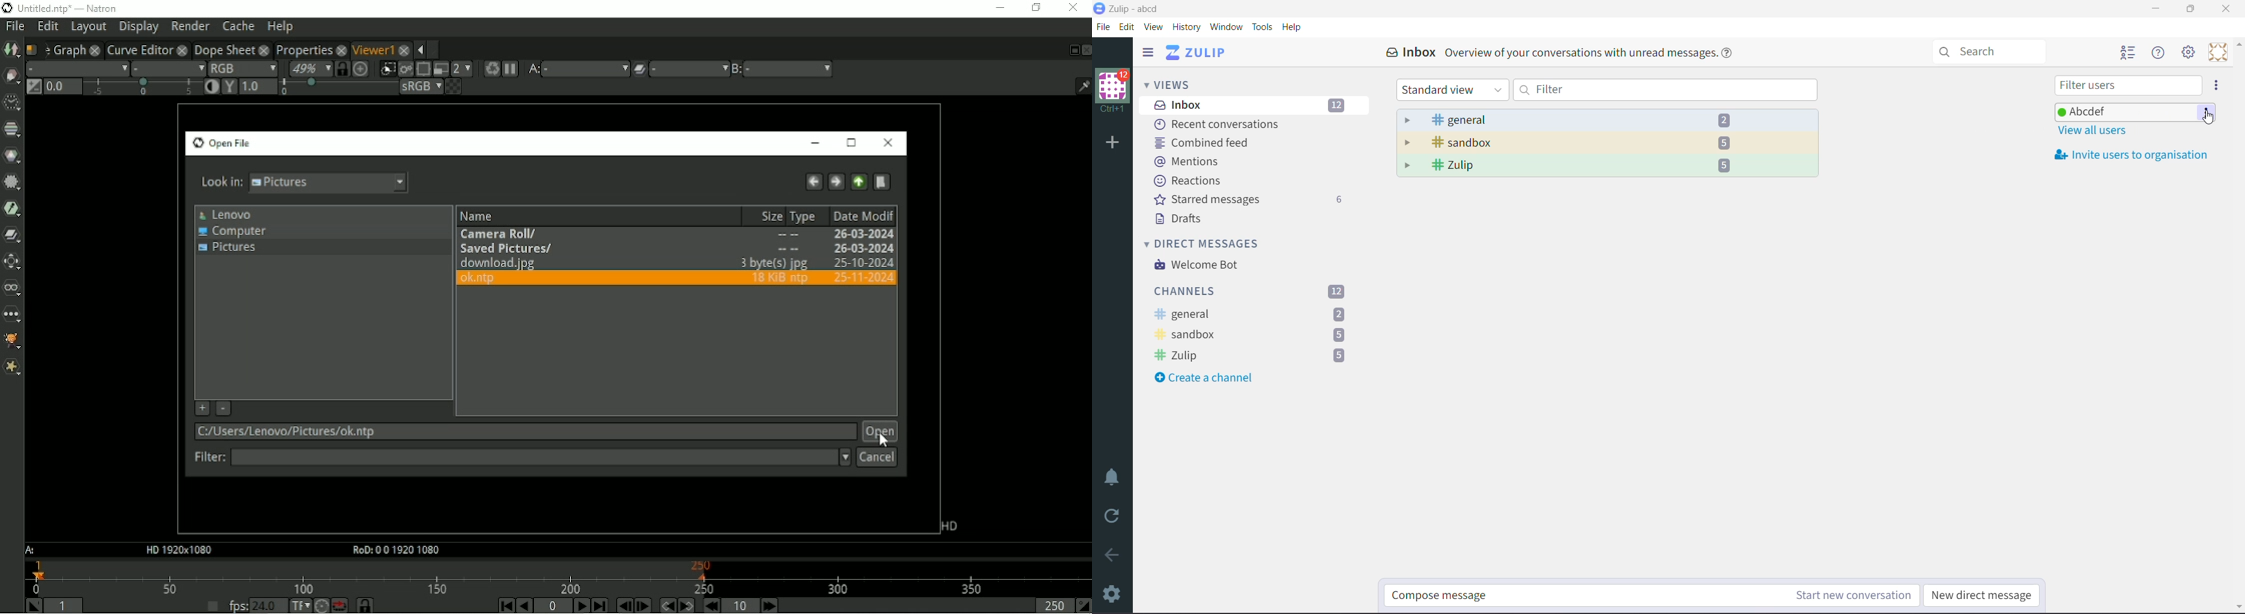 This screenshot has width=2268, height=616. Describe the element at coordinates (1451, 90) in the screenshot. I see `Standard view` at that location.